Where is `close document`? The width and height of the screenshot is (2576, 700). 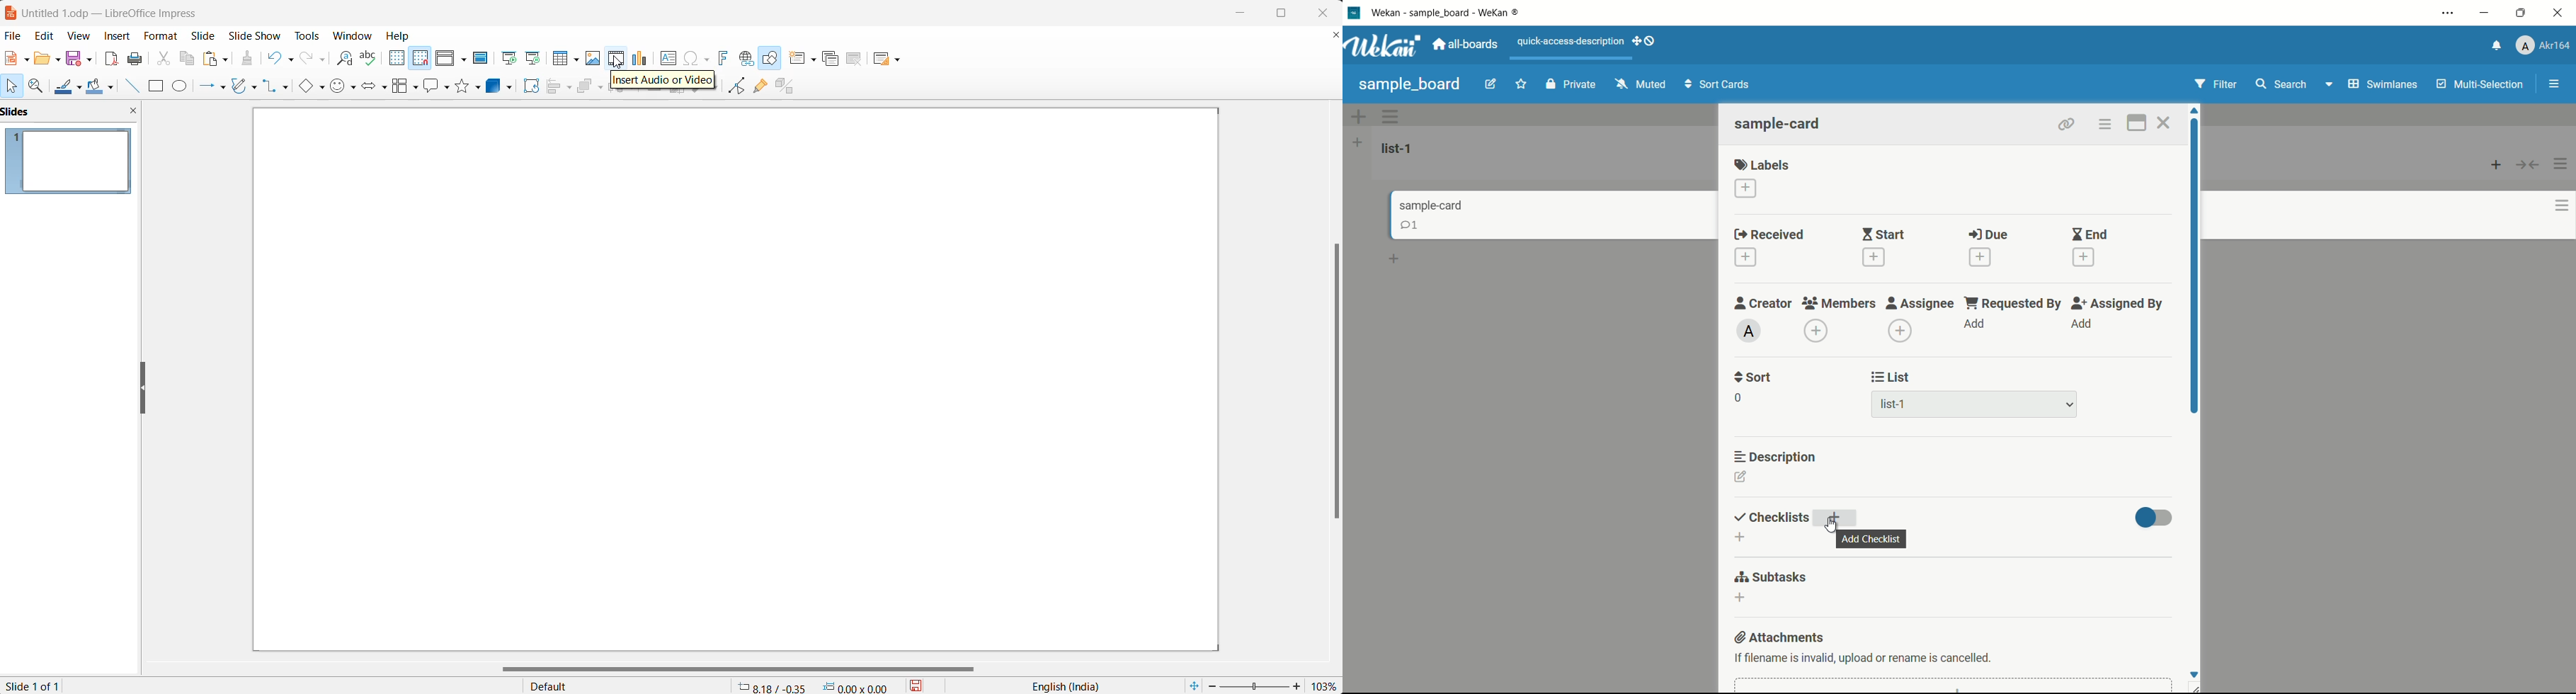
close document is located at coordinates (1335, 36).